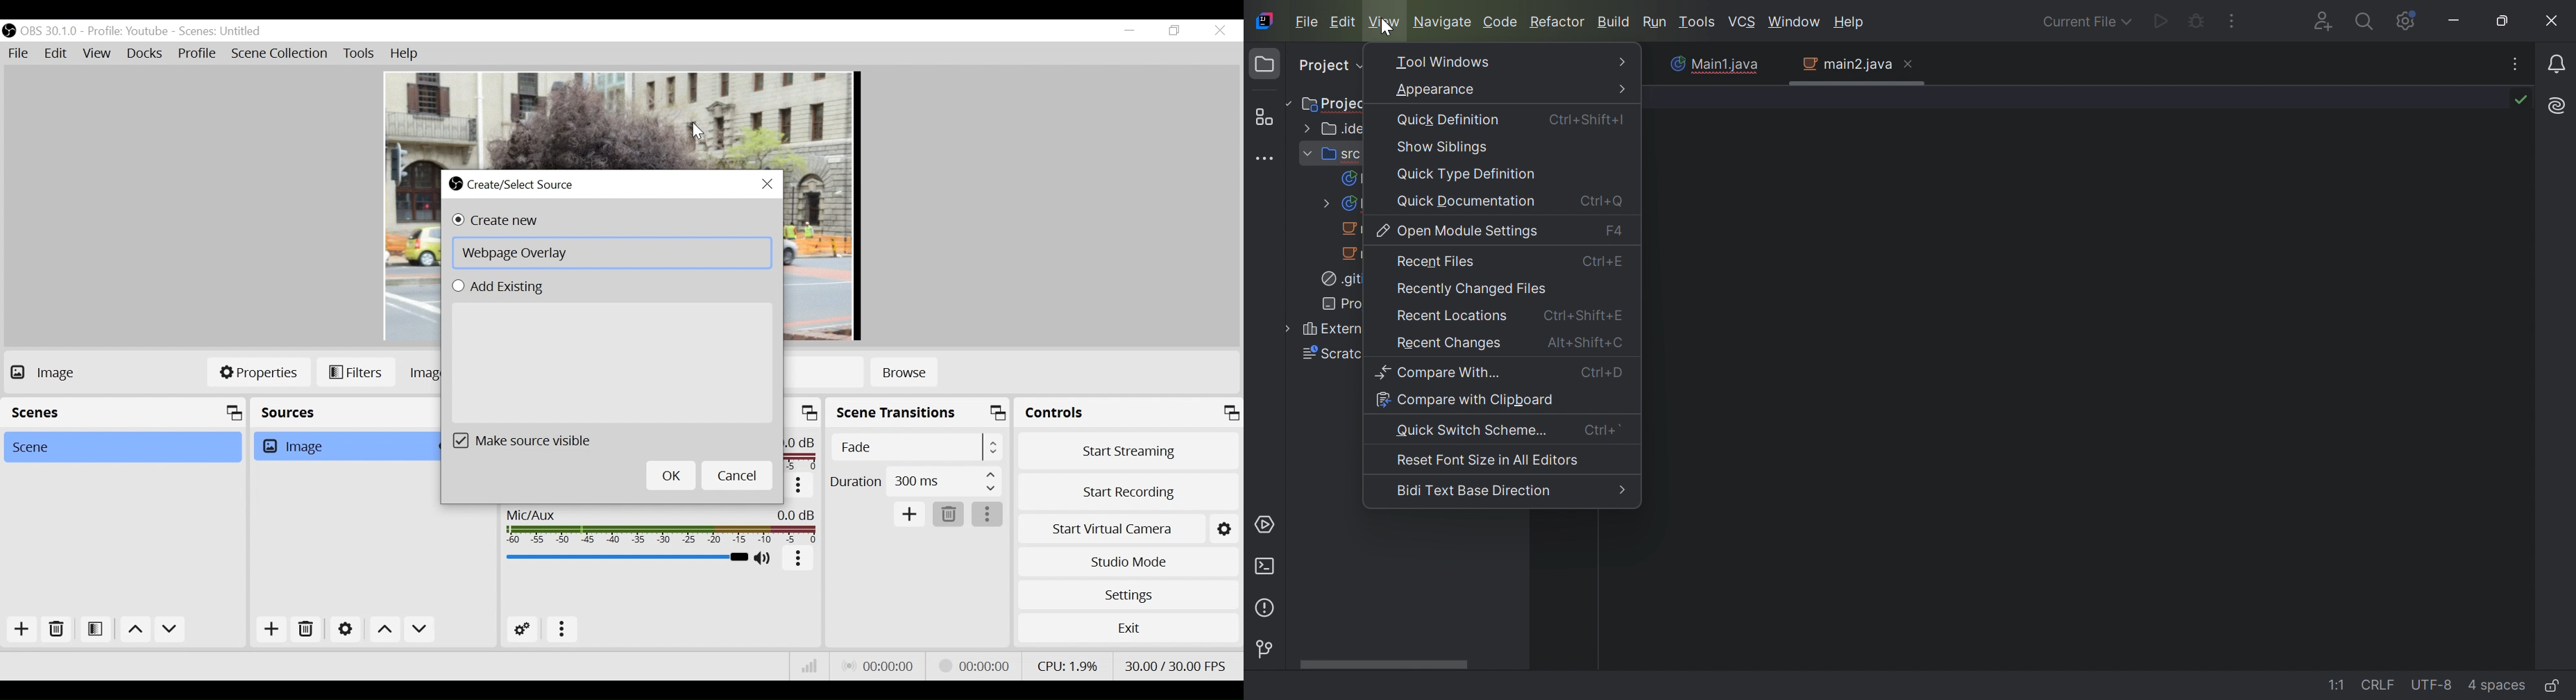 The width and height of the screenshot is (2576, 700). What do you see at coordinates (1488, 462) in the screenshot?
I see `Reset font size in all editors` at bounding box center [1488, 462].